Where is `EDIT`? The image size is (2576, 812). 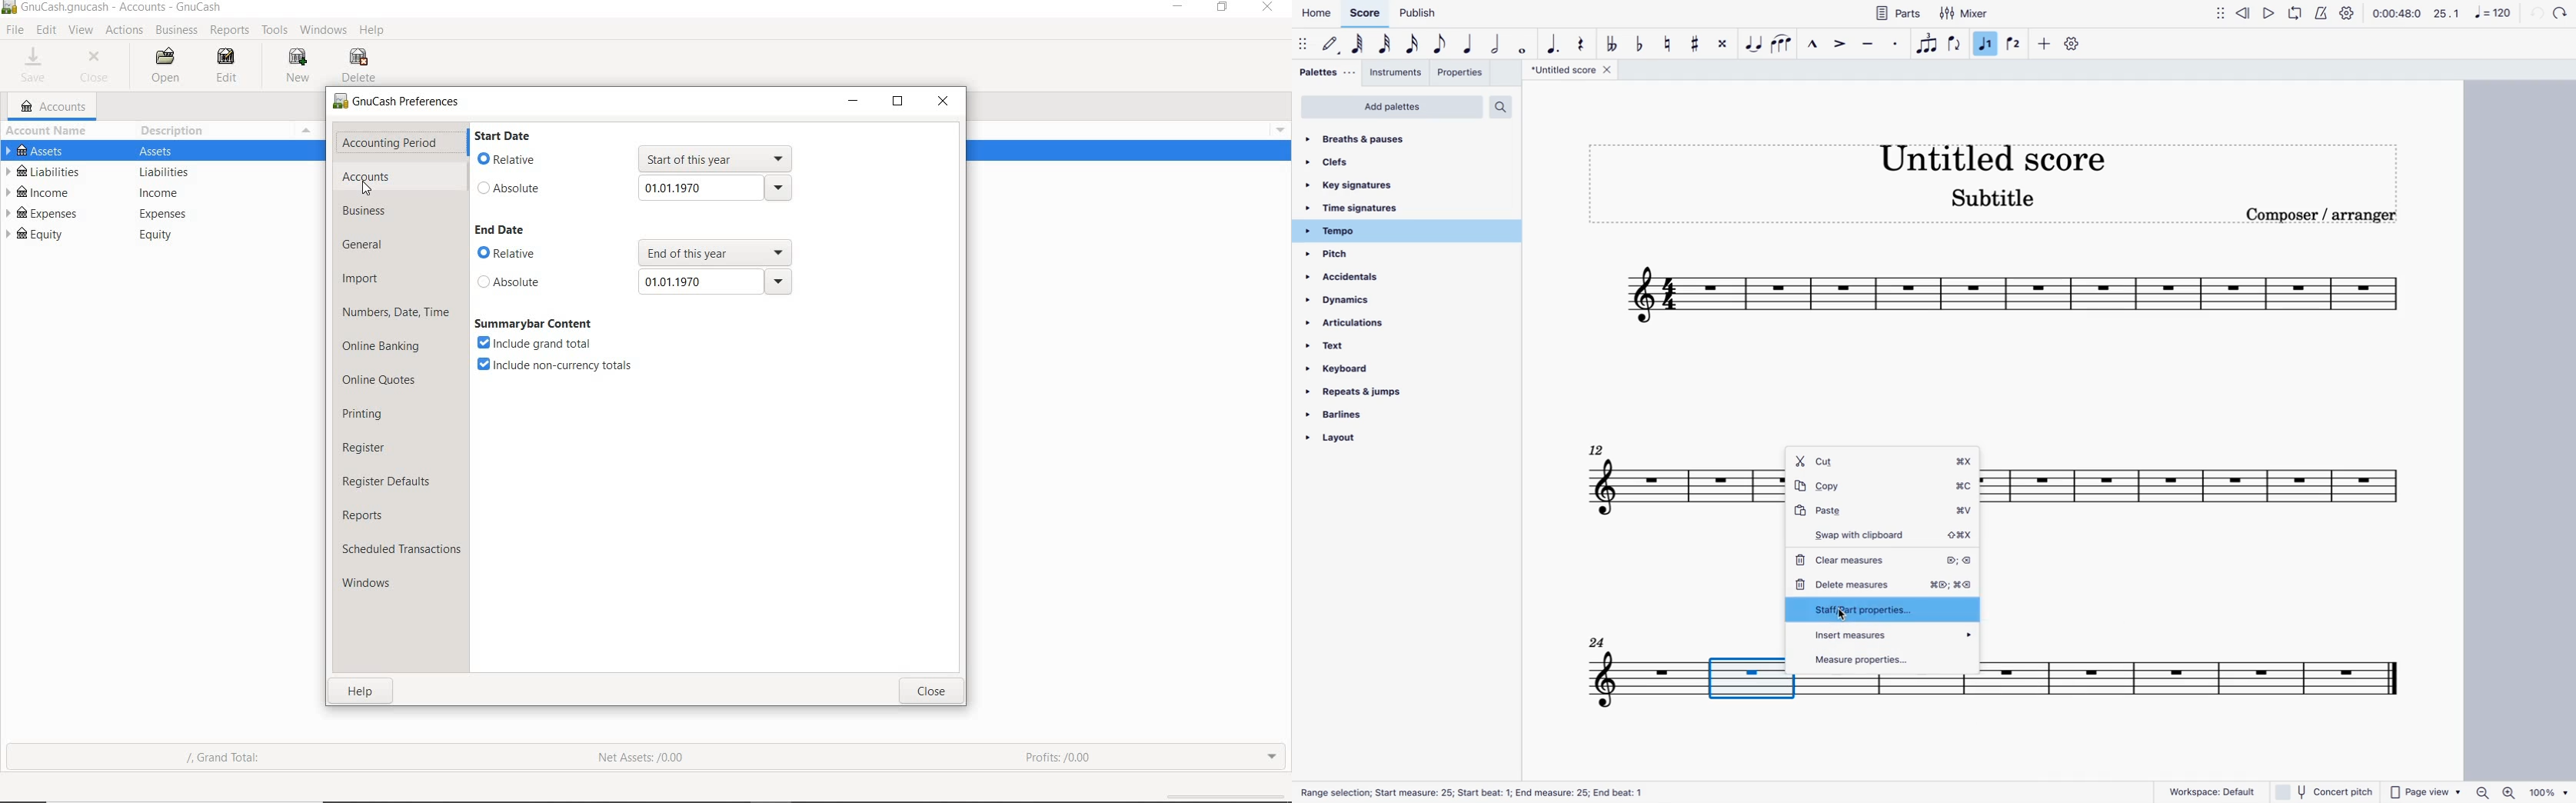
EDIT is located at coordinates (226, 65).